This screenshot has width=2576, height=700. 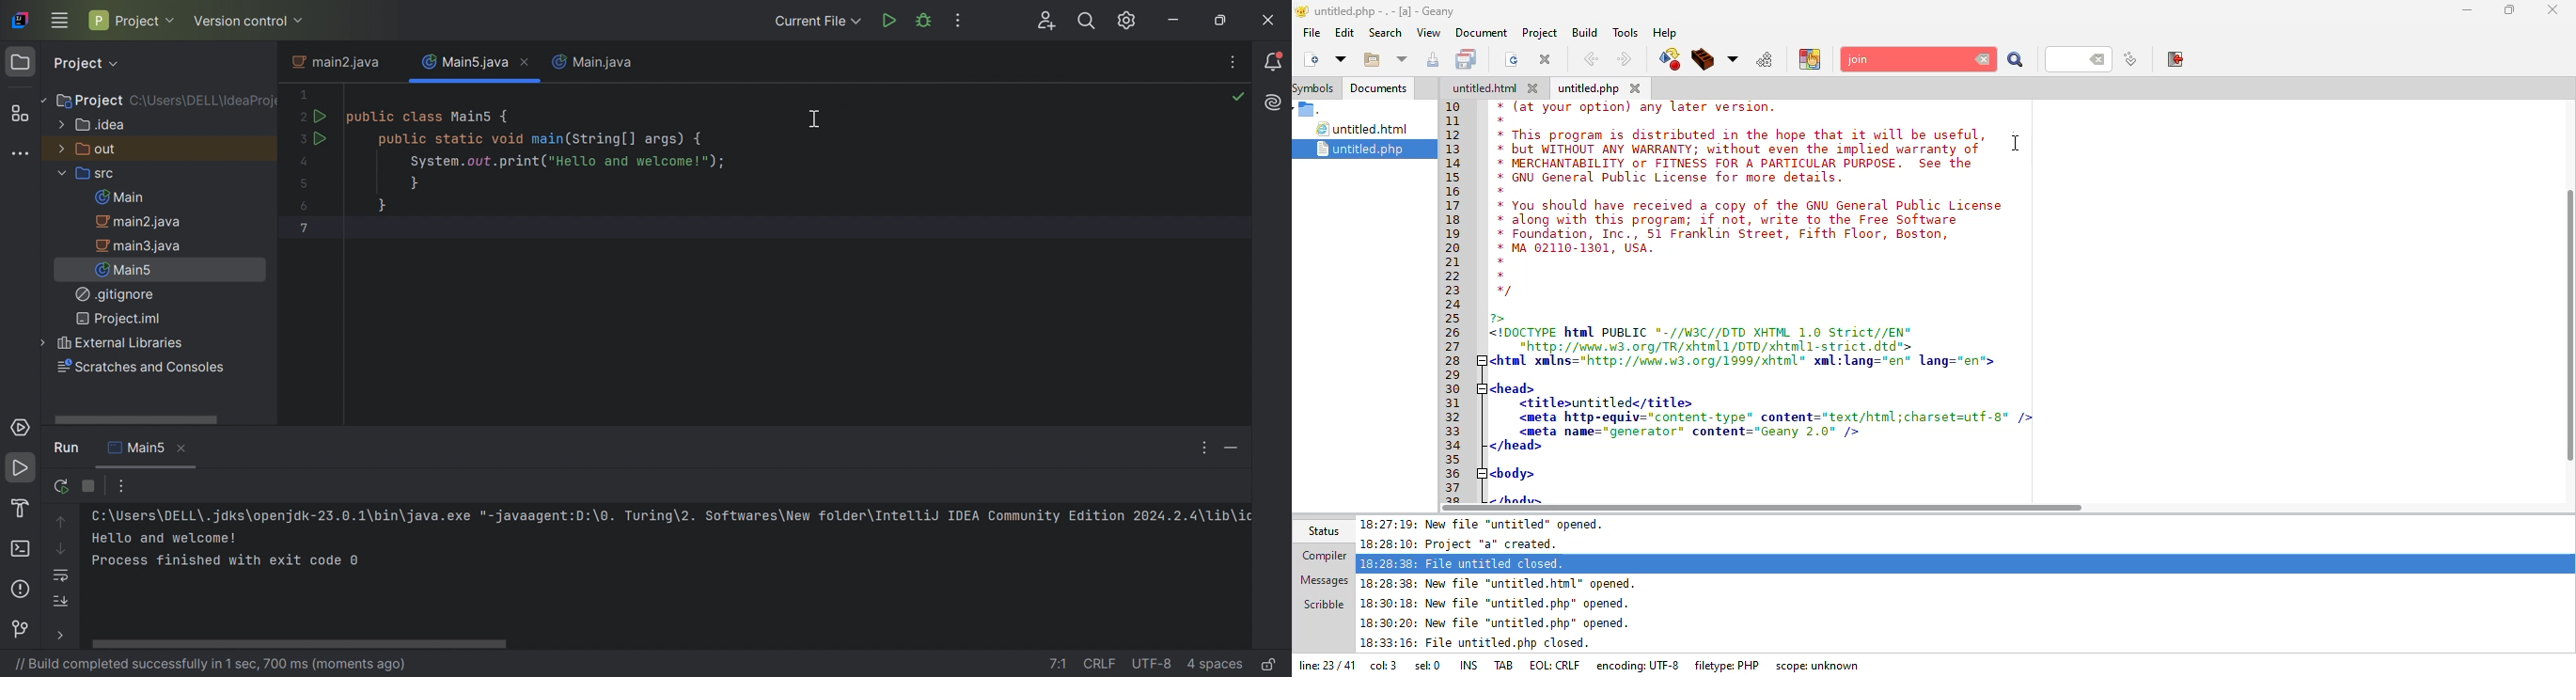 What do you see at coordinates (1235, 63) in the screenshot?
I see `Recent Files, Tab Actions, and More` at bounding box center [1235, 63].